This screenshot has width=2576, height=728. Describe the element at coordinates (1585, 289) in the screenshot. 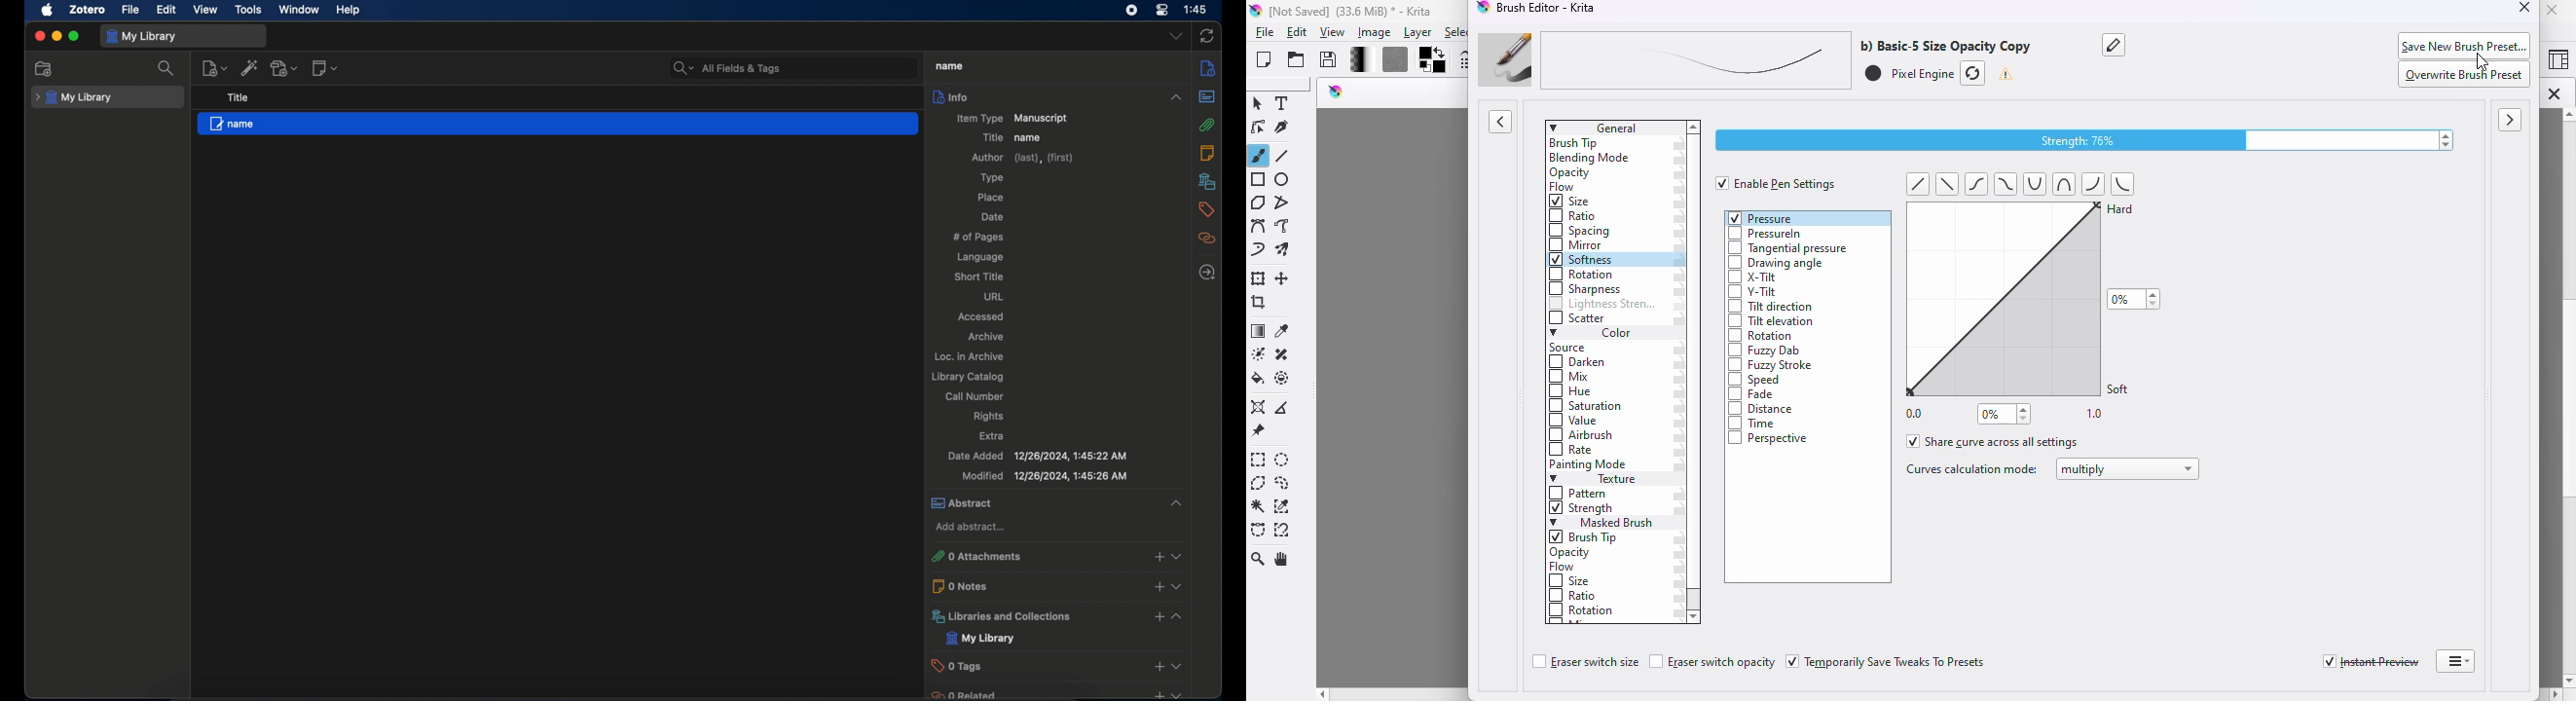

I see `sharpness` at that location.